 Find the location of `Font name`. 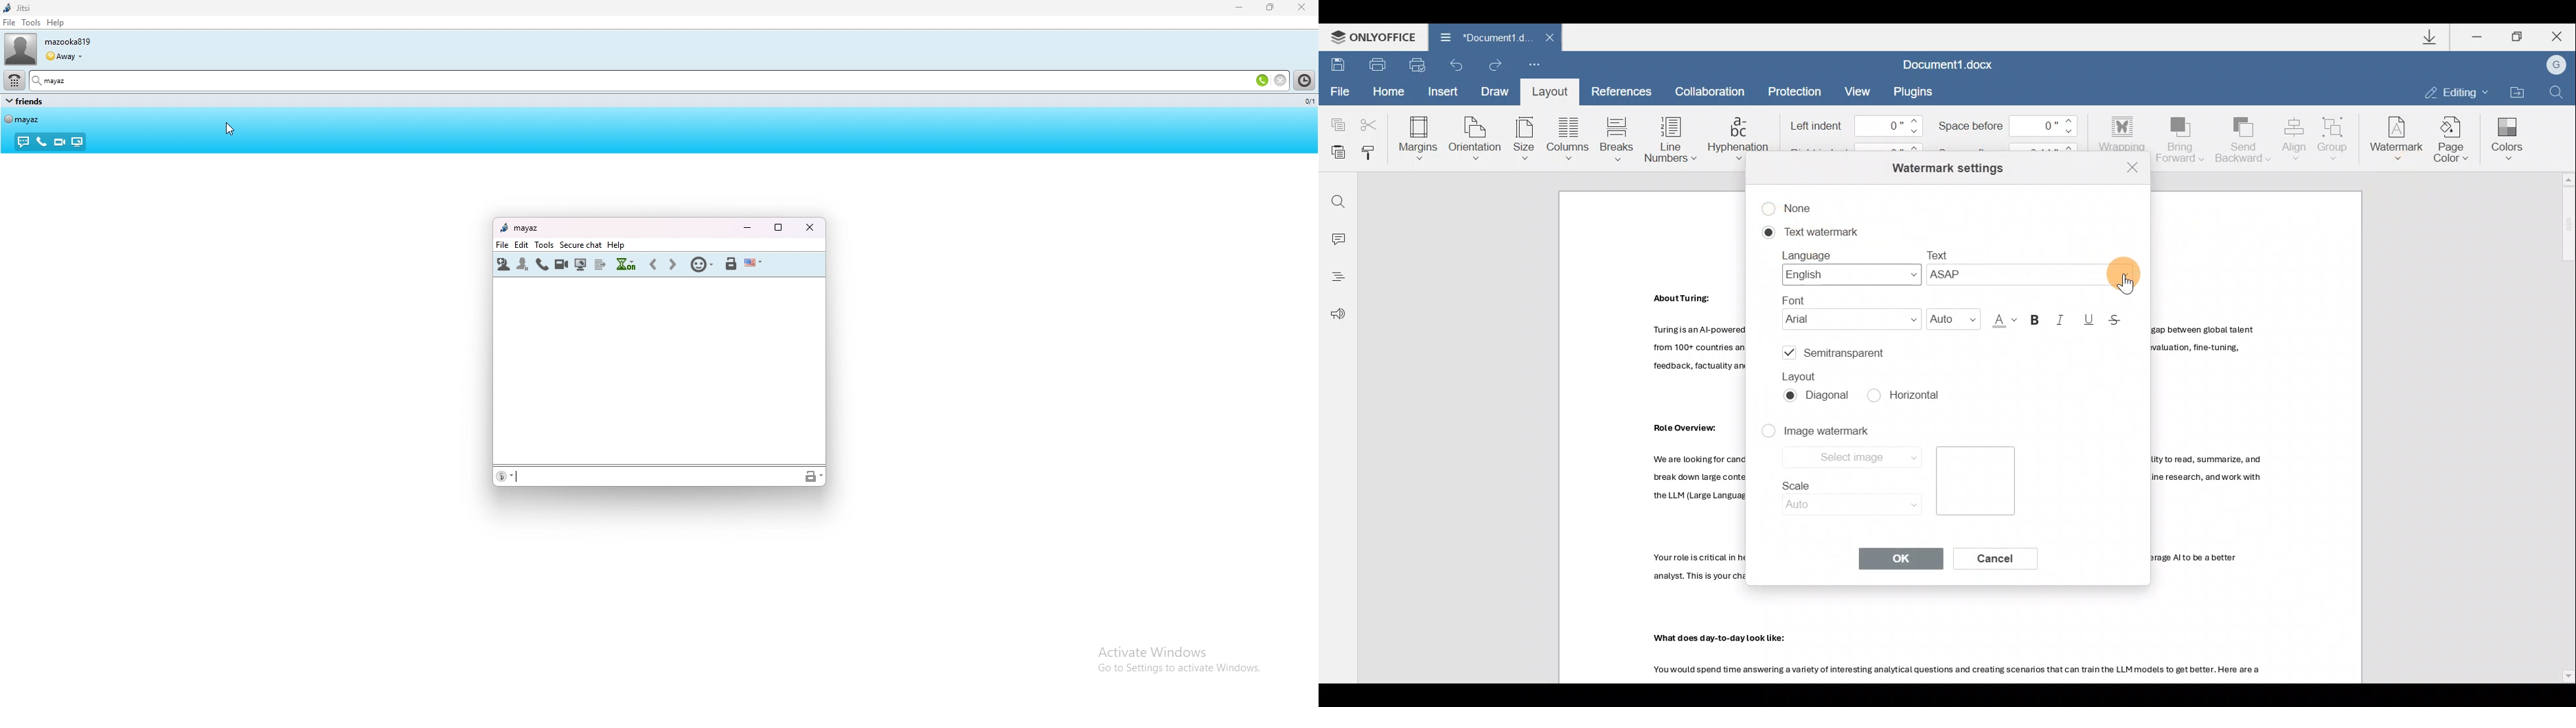

Font name is located at coordinates (1845, 312).